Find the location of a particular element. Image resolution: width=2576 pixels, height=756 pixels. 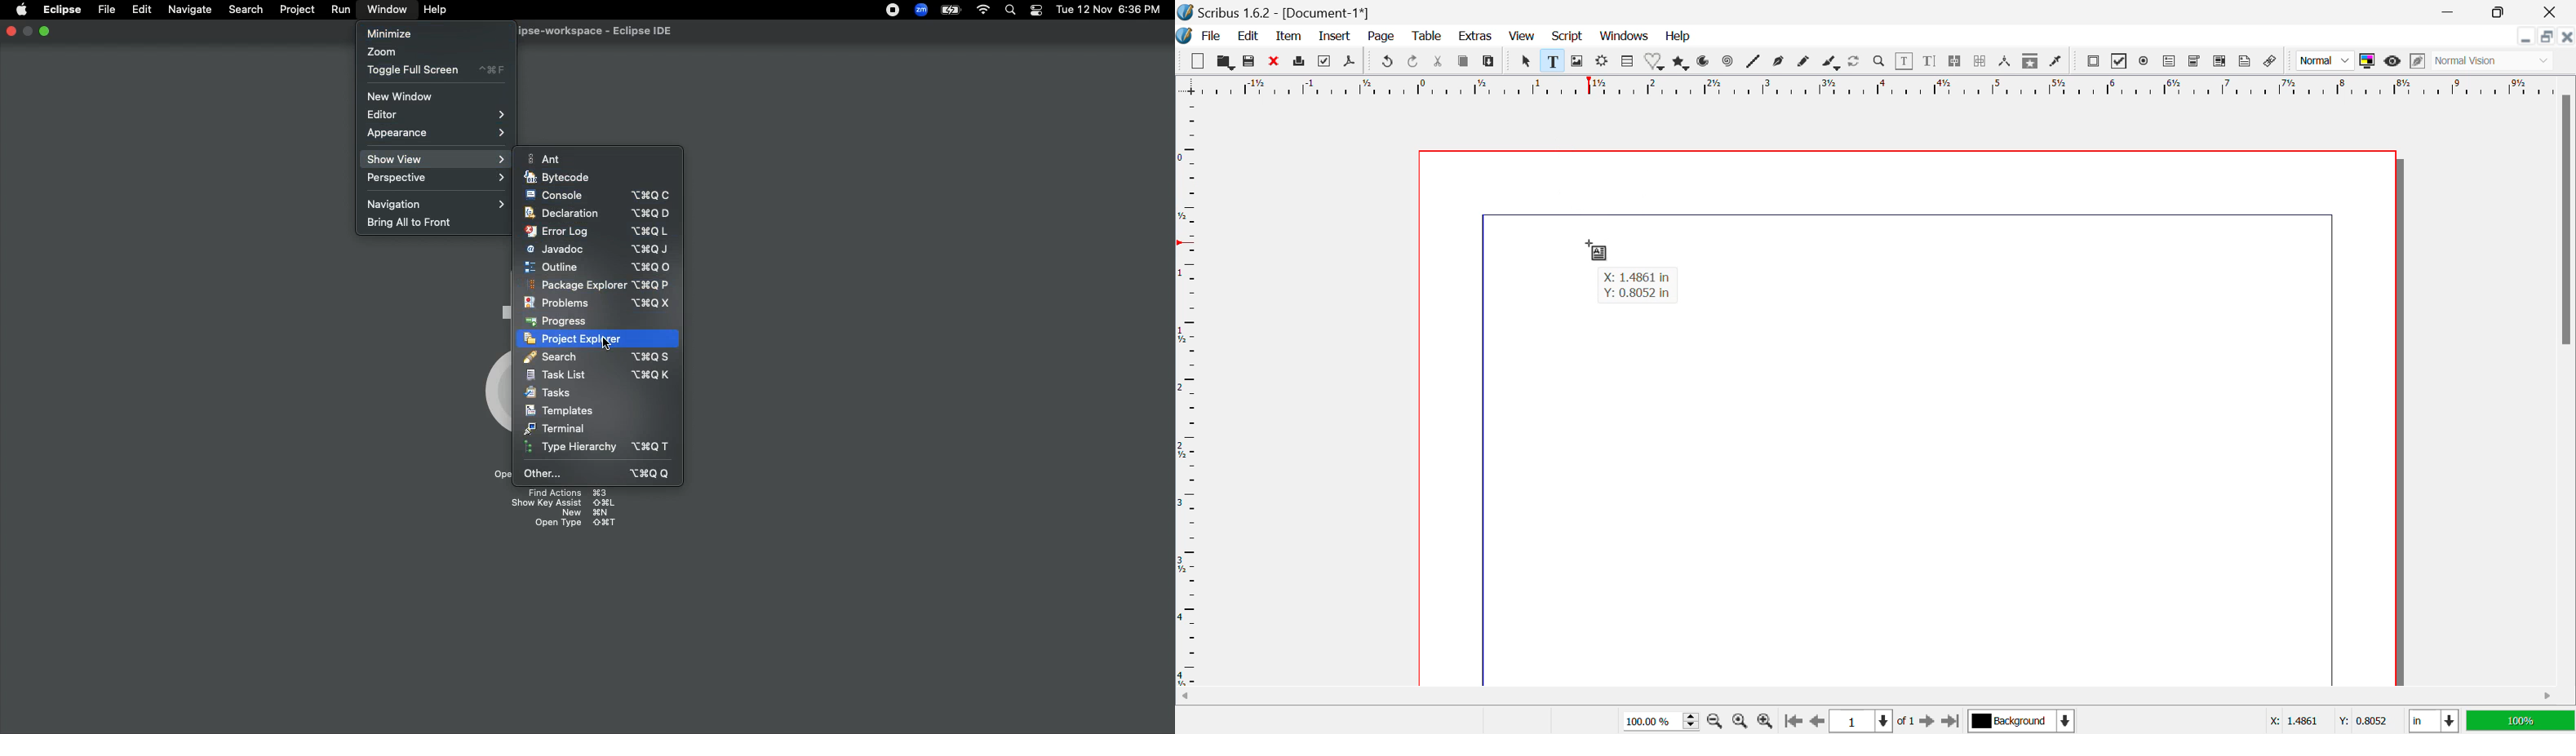

File is located at coordinates (1211, 36).